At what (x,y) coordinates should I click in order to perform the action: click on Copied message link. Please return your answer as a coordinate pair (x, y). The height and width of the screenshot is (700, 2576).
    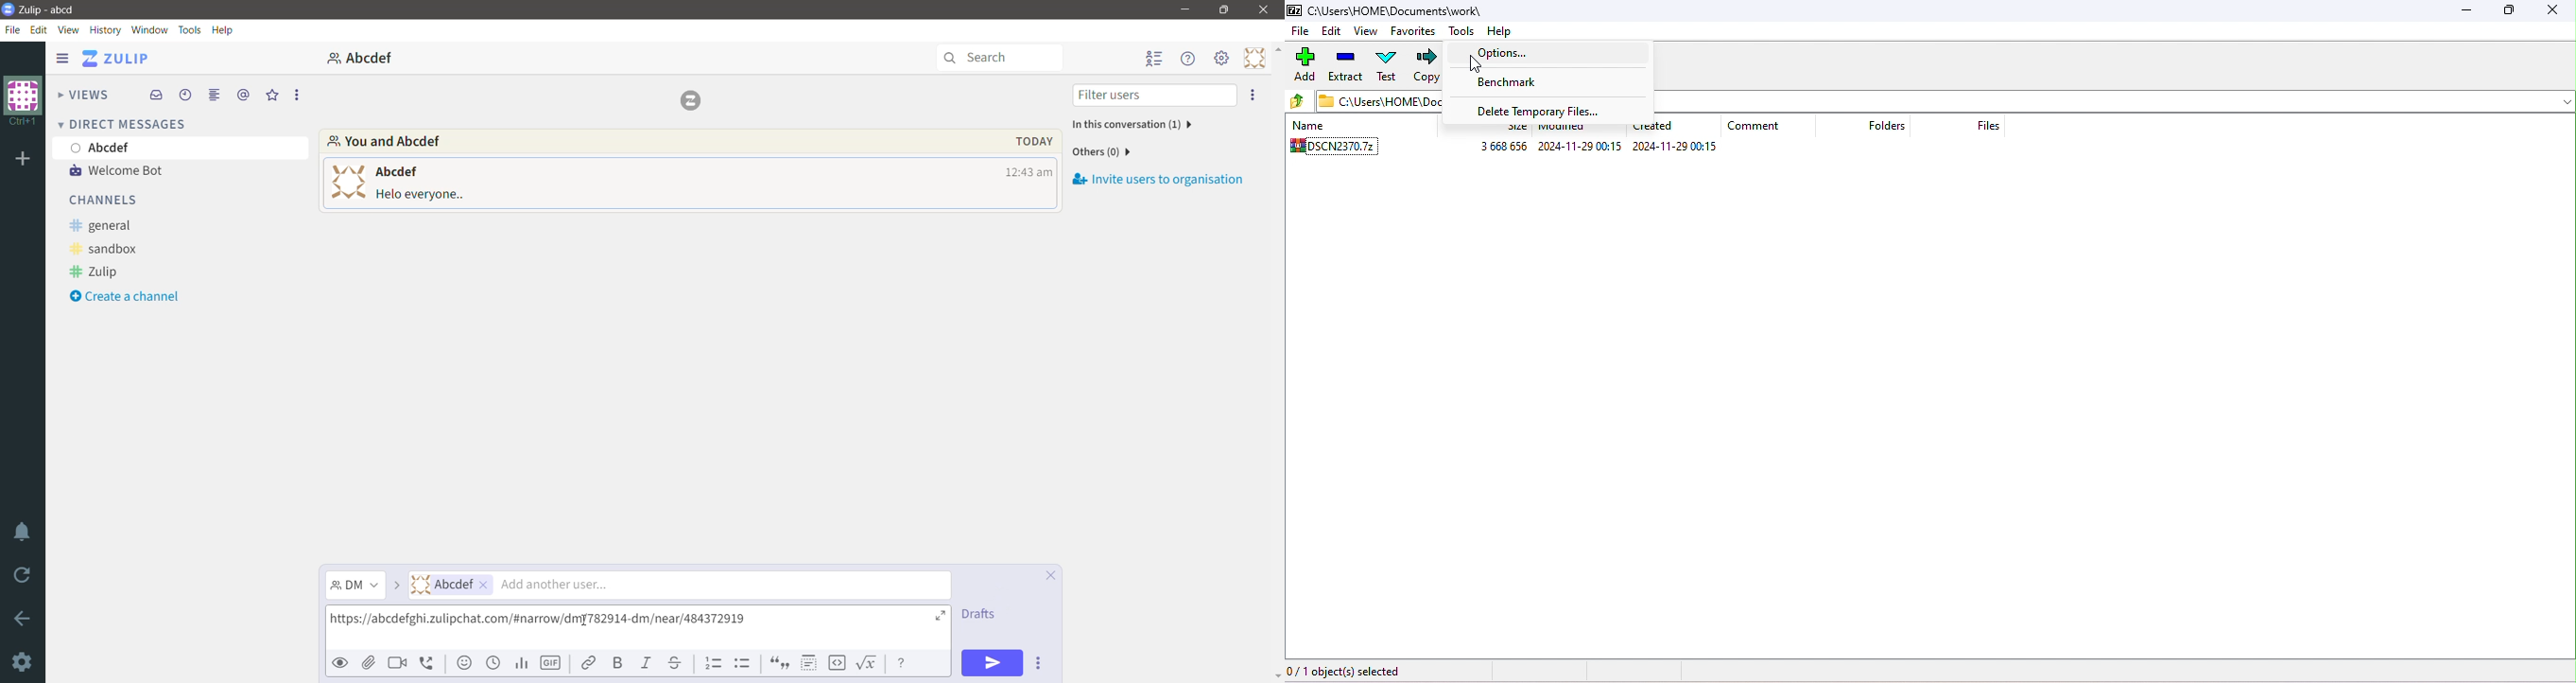
    Looking at the image, I should click on (541, 622).